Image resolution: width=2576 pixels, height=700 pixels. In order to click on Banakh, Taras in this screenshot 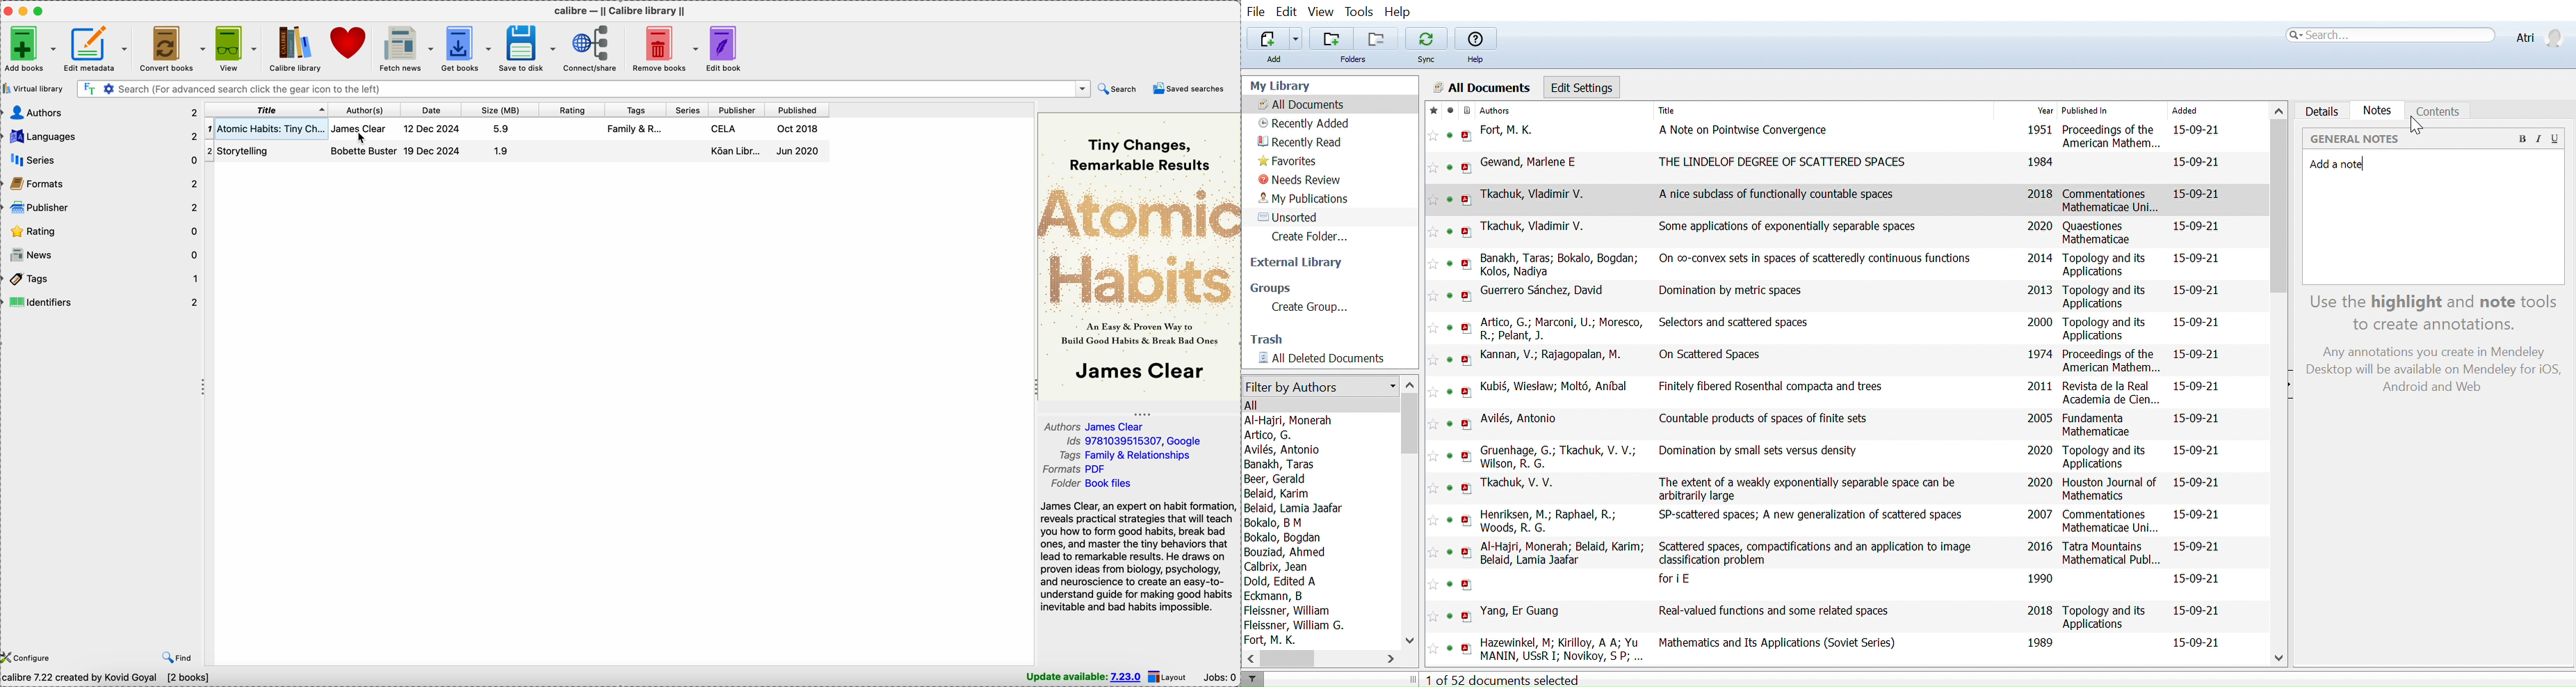, I will do `click(1282, 464)`.